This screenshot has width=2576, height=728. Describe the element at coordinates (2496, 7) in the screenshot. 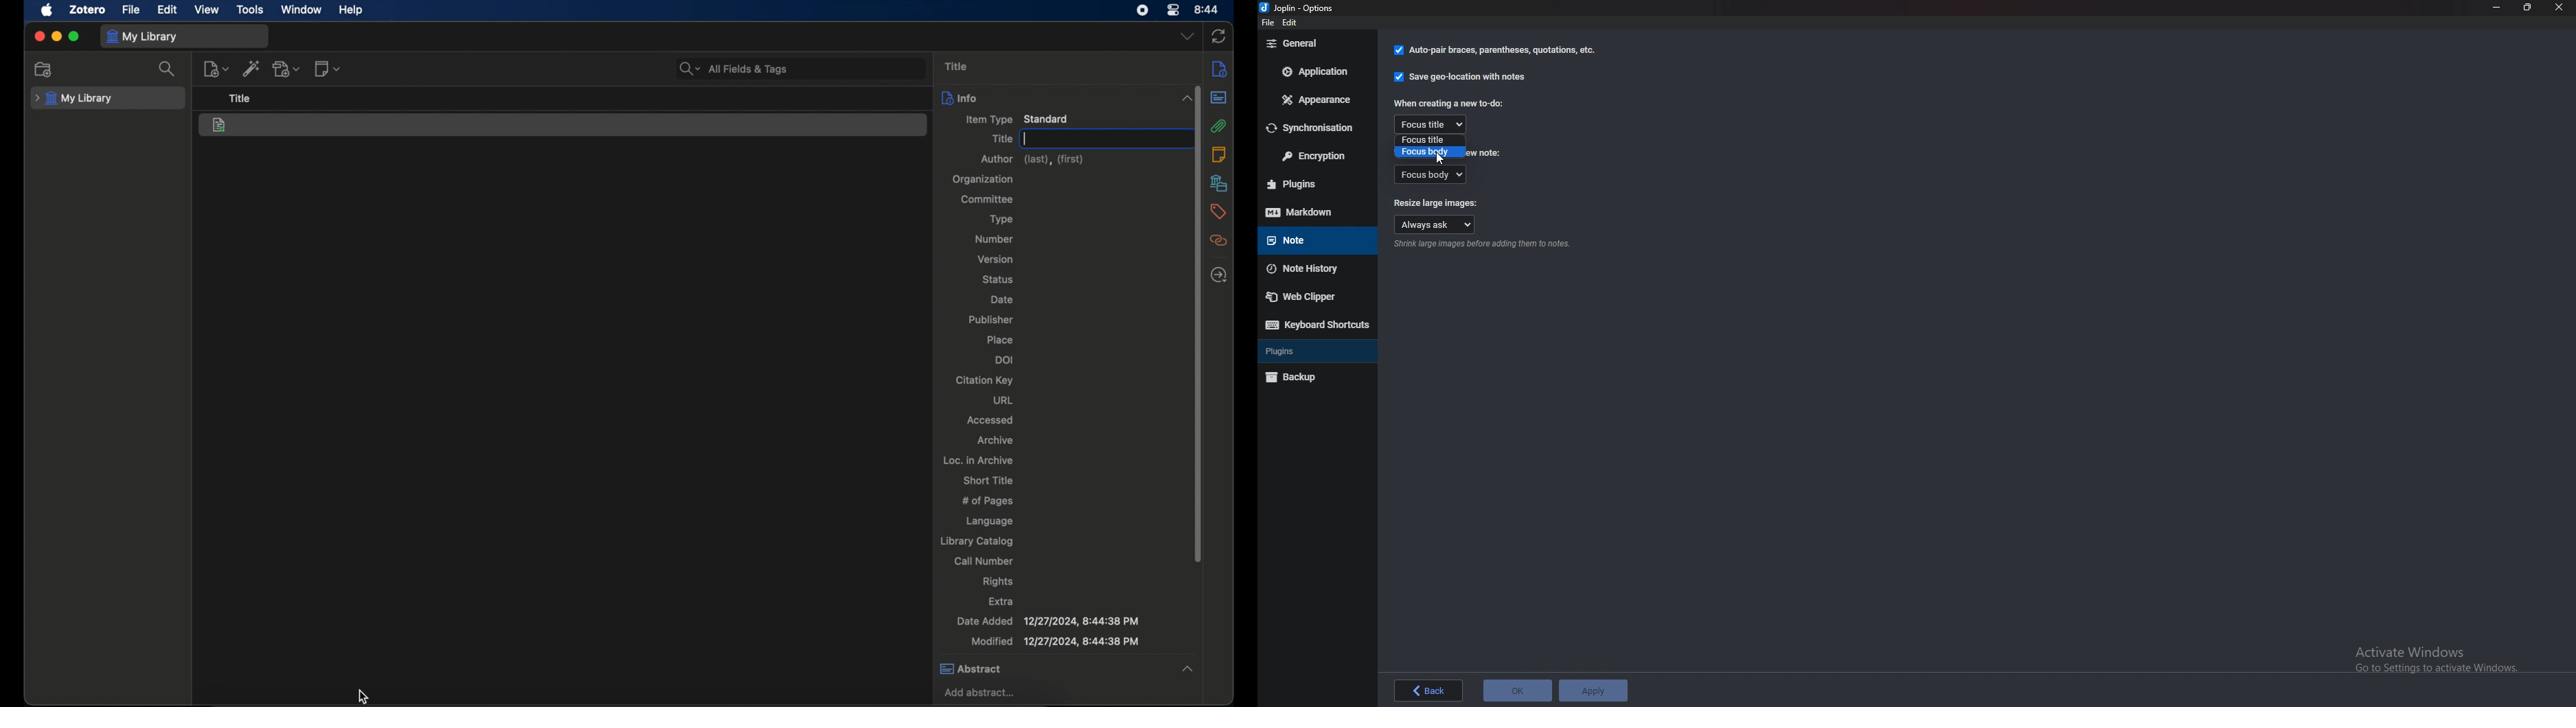

I see `Minimize` at that location.